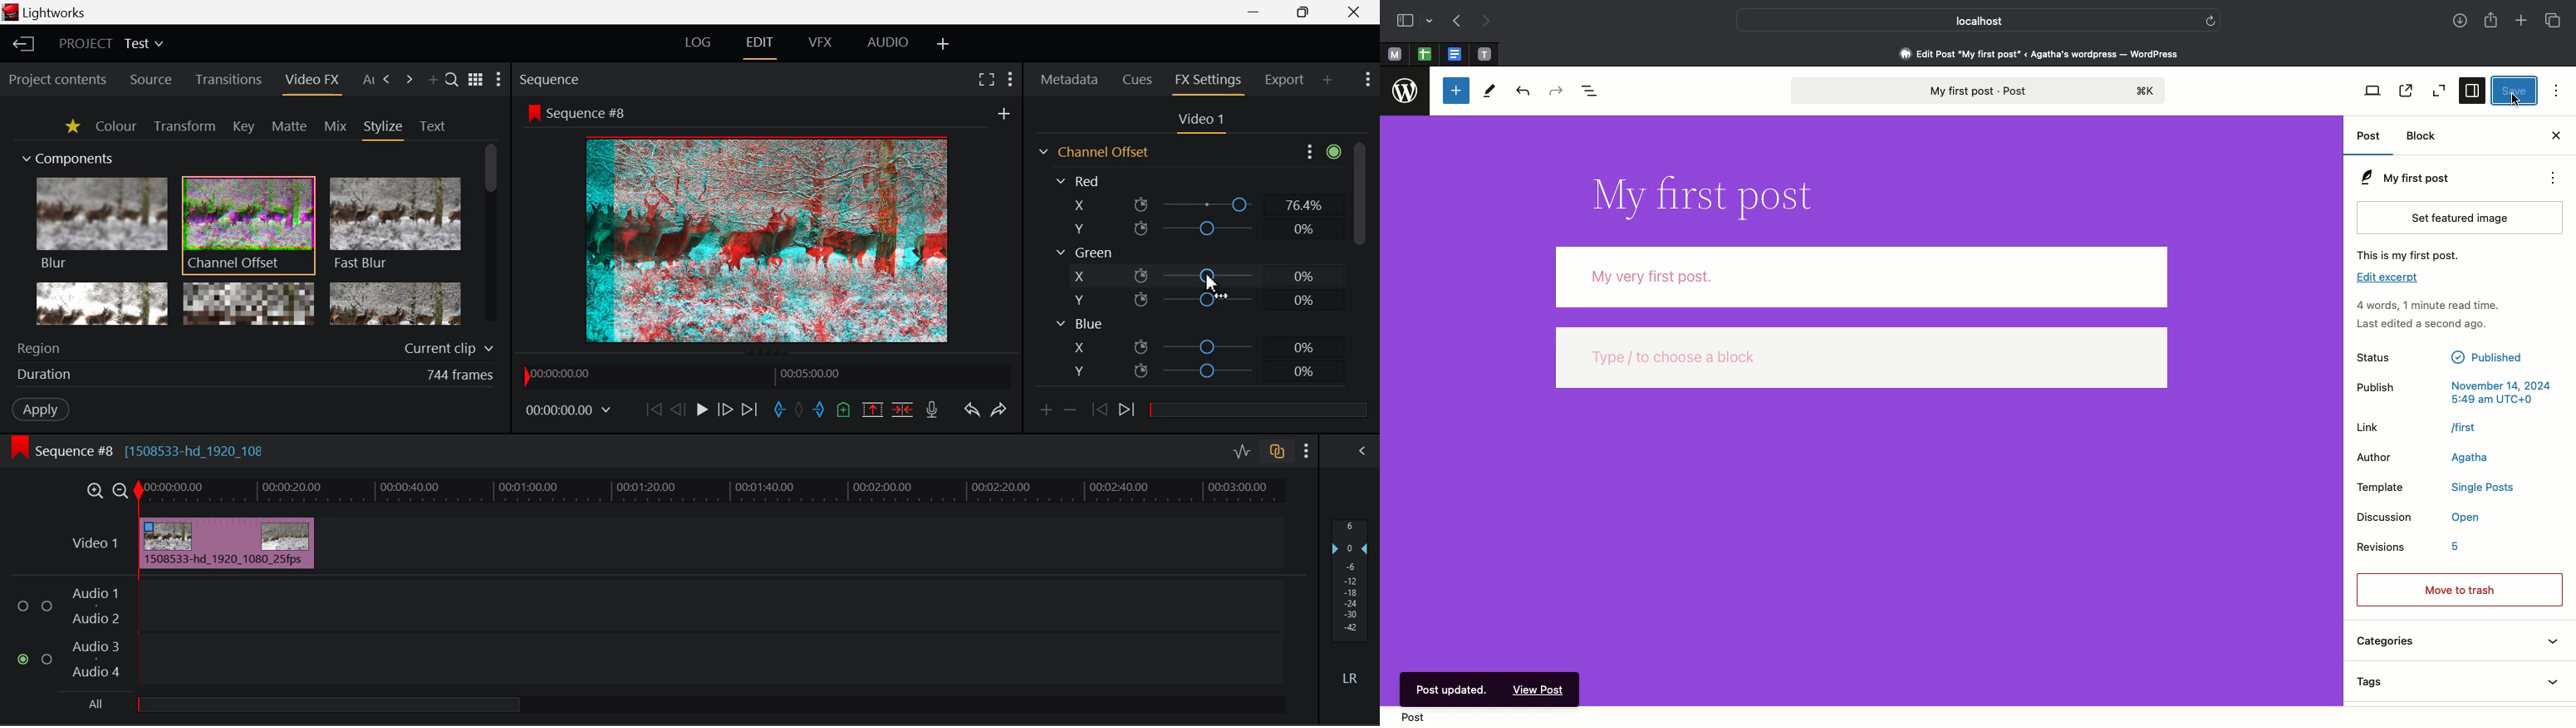 The width and height of the screenshot is (2576, 728). I want to click on cursor, so click(2514, 104).